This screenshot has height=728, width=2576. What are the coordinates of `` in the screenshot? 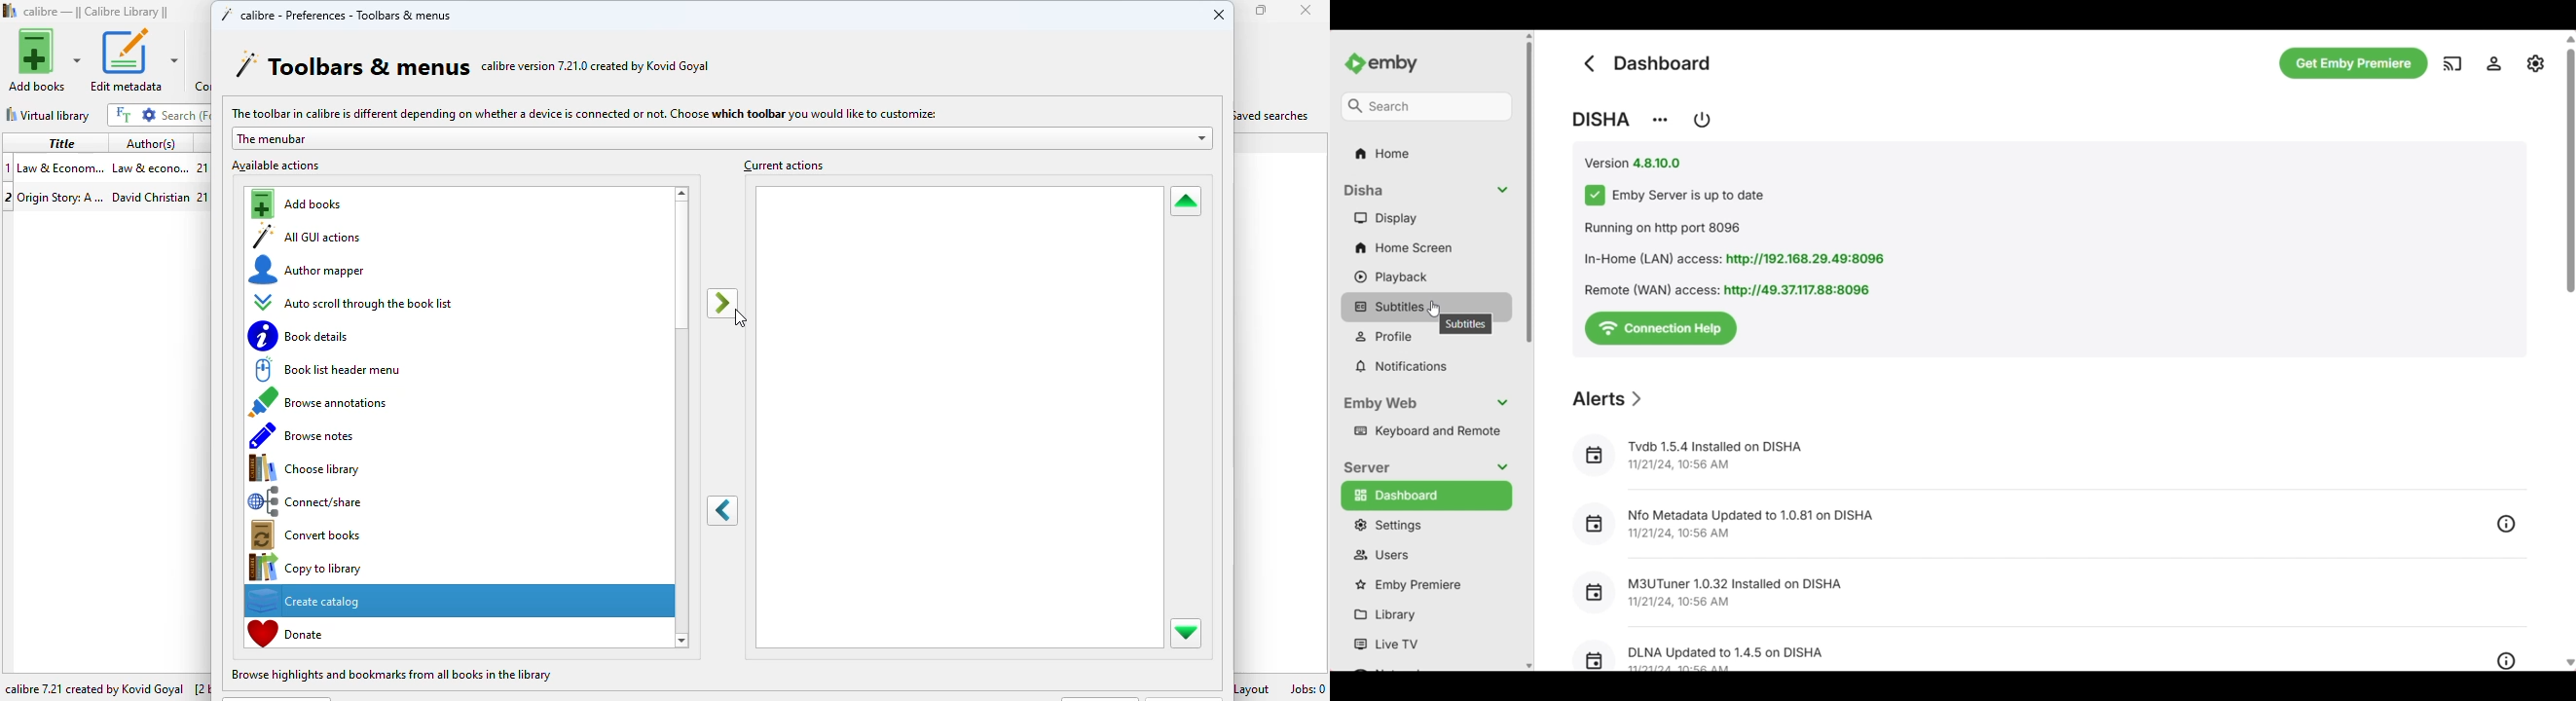 It's located at (1724, 288).